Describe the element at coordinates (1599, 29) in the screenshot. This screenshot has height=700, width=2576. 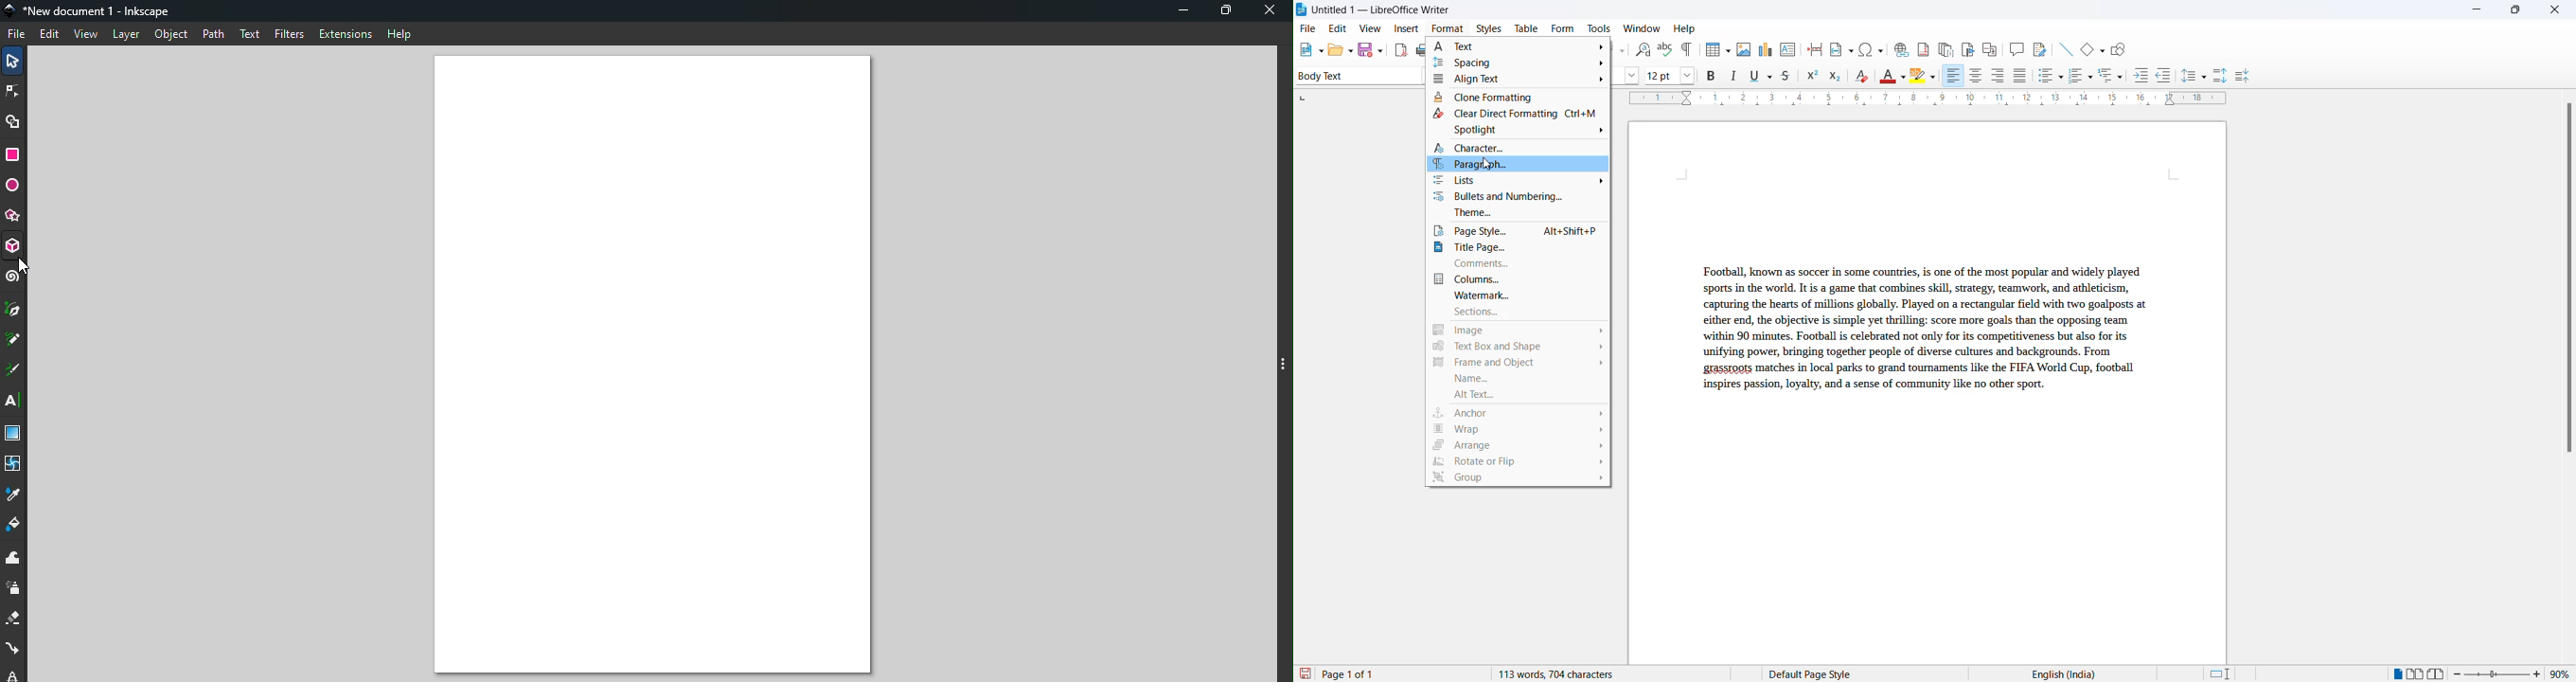
I see `tools` at that location.